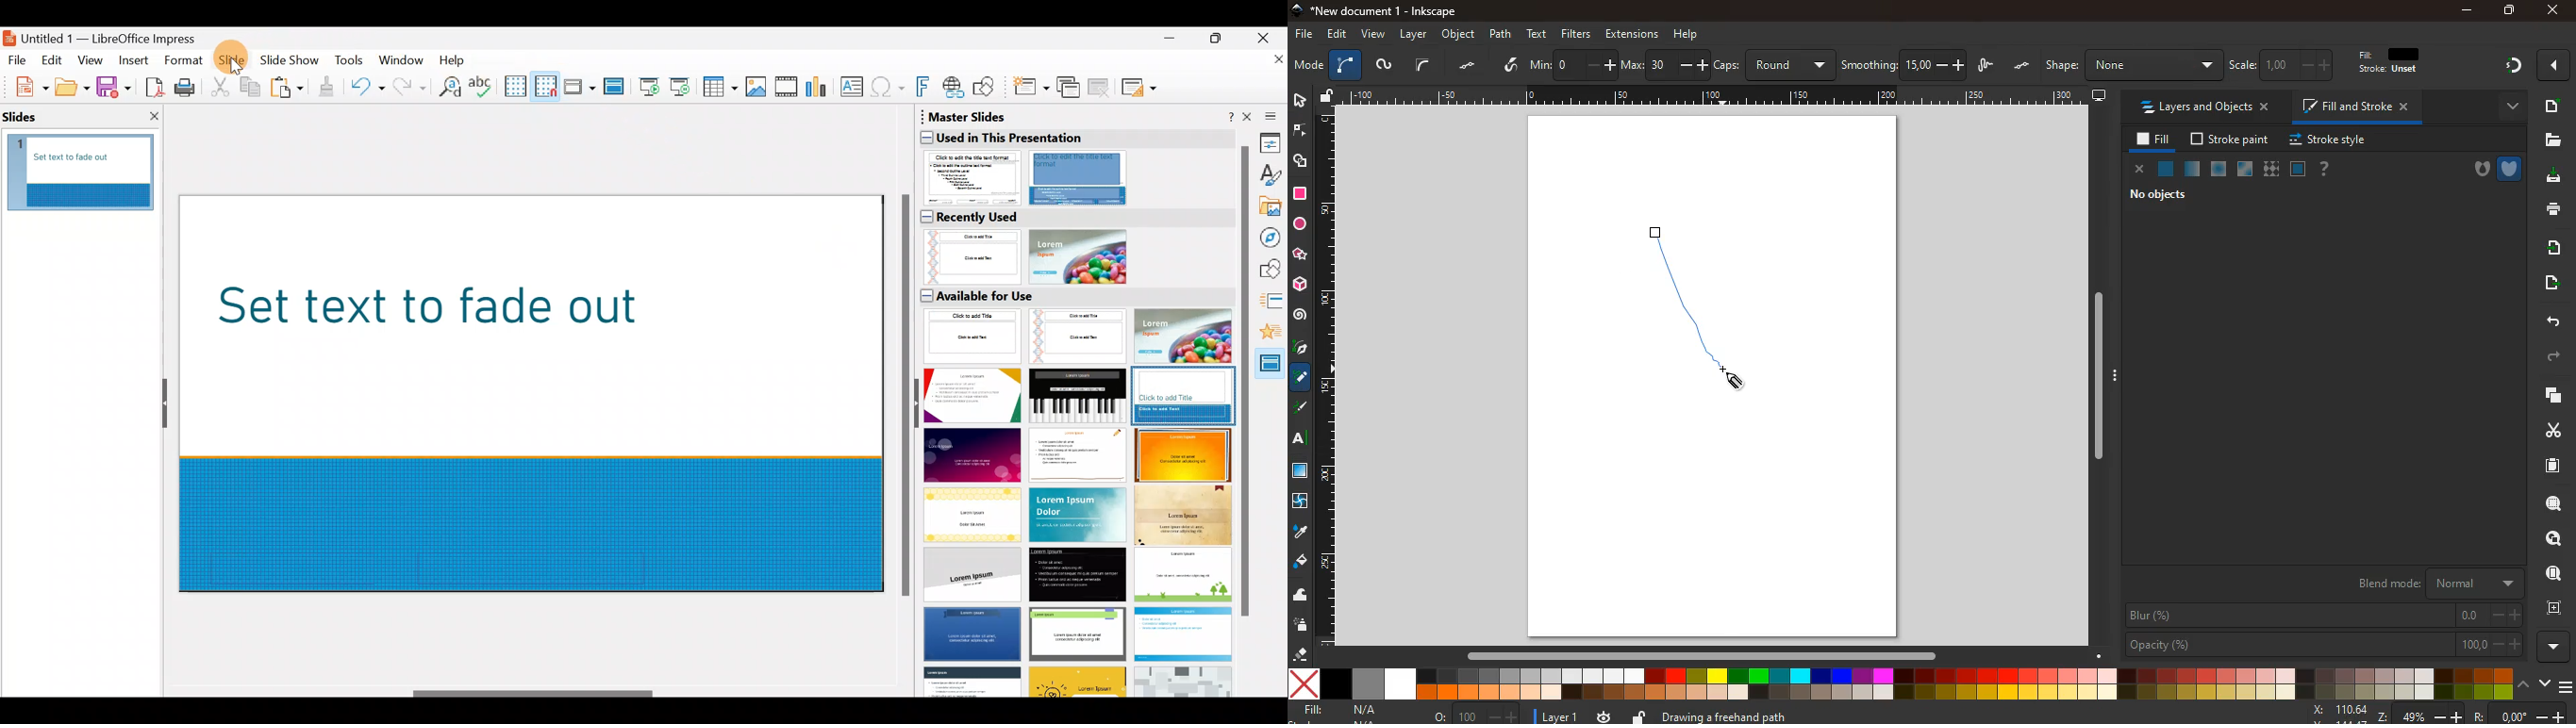 The height and width of the screenshot is (728, 2576). I want to click on Close document, so click(1271, 65).